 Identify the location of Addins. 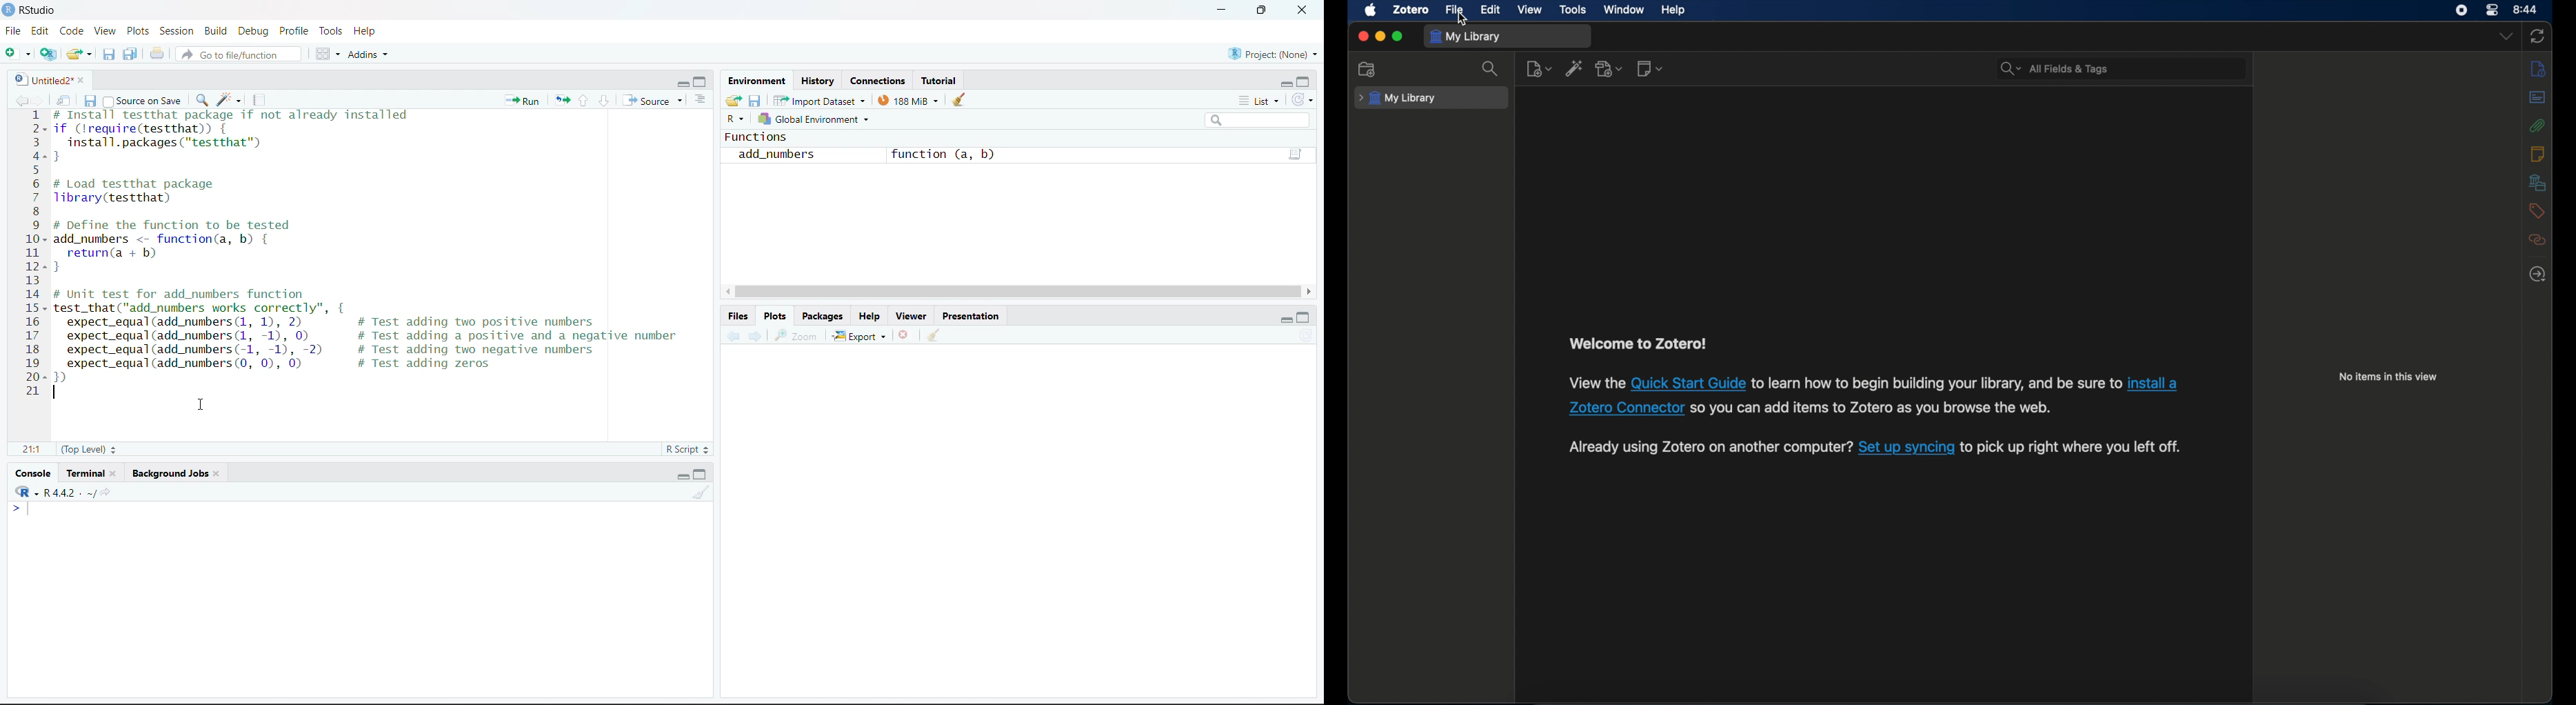
(370, 55).